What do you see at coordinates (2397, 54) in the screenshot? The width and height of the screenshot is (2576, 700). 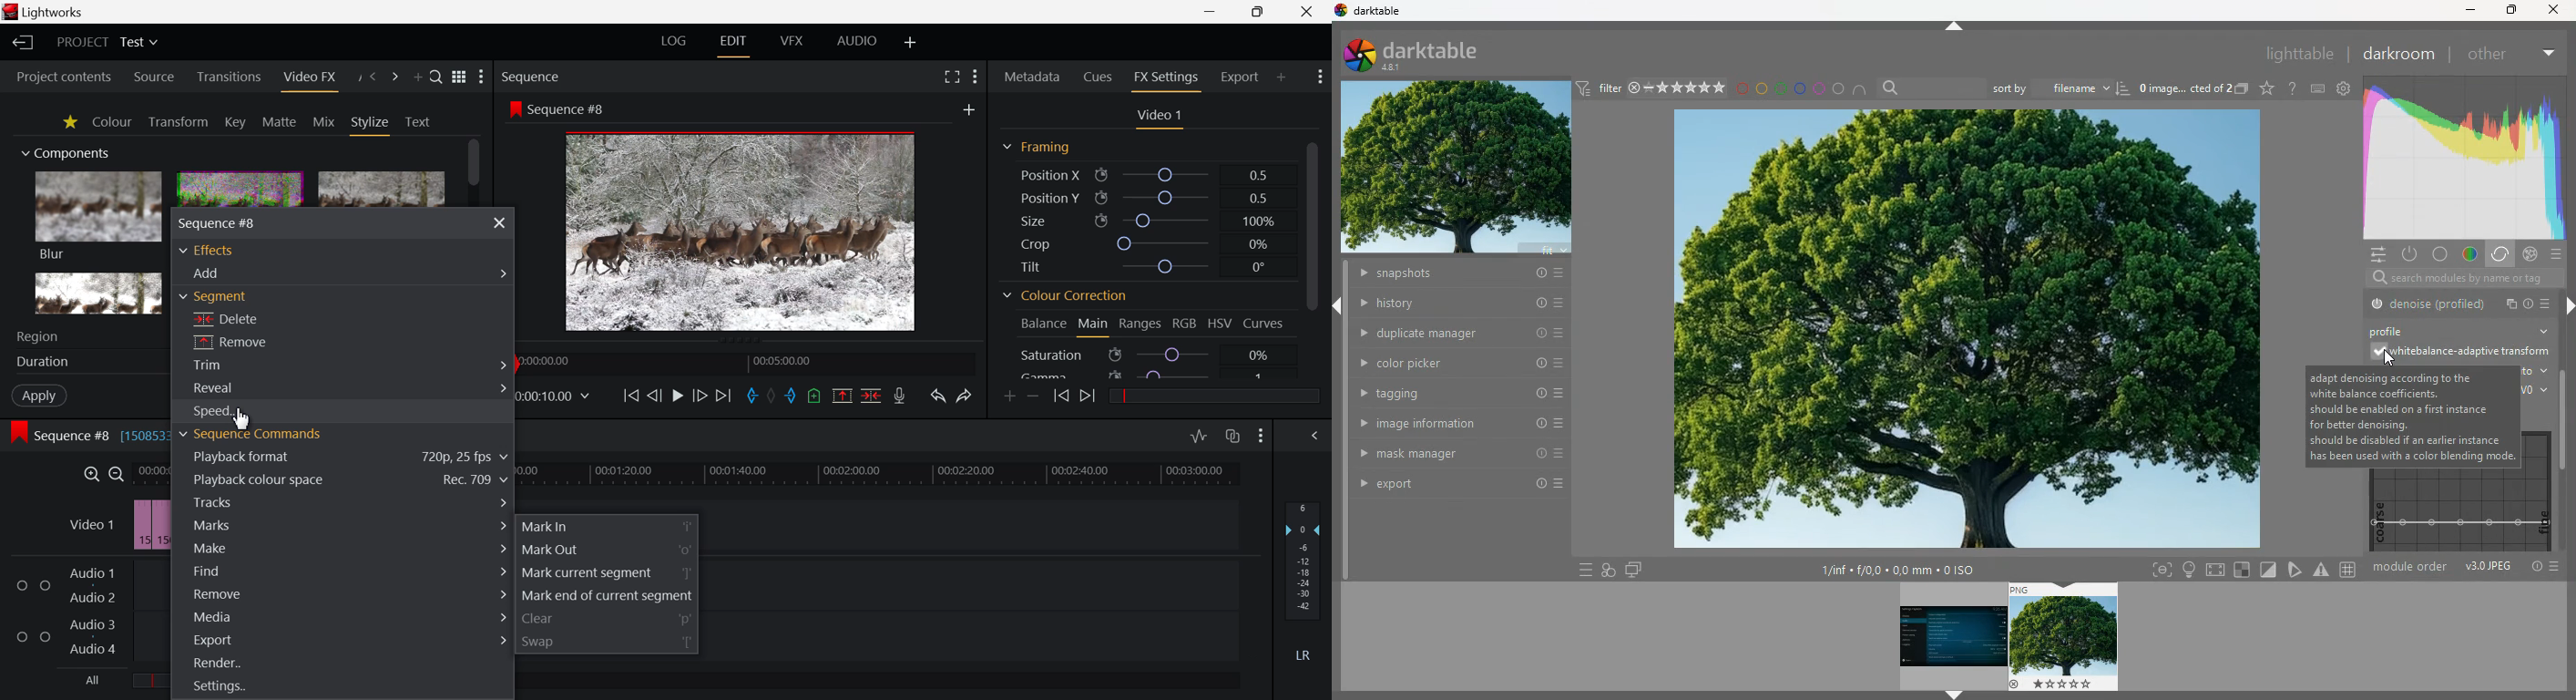 I see `darkroom` at bounding box center [2397, 54].